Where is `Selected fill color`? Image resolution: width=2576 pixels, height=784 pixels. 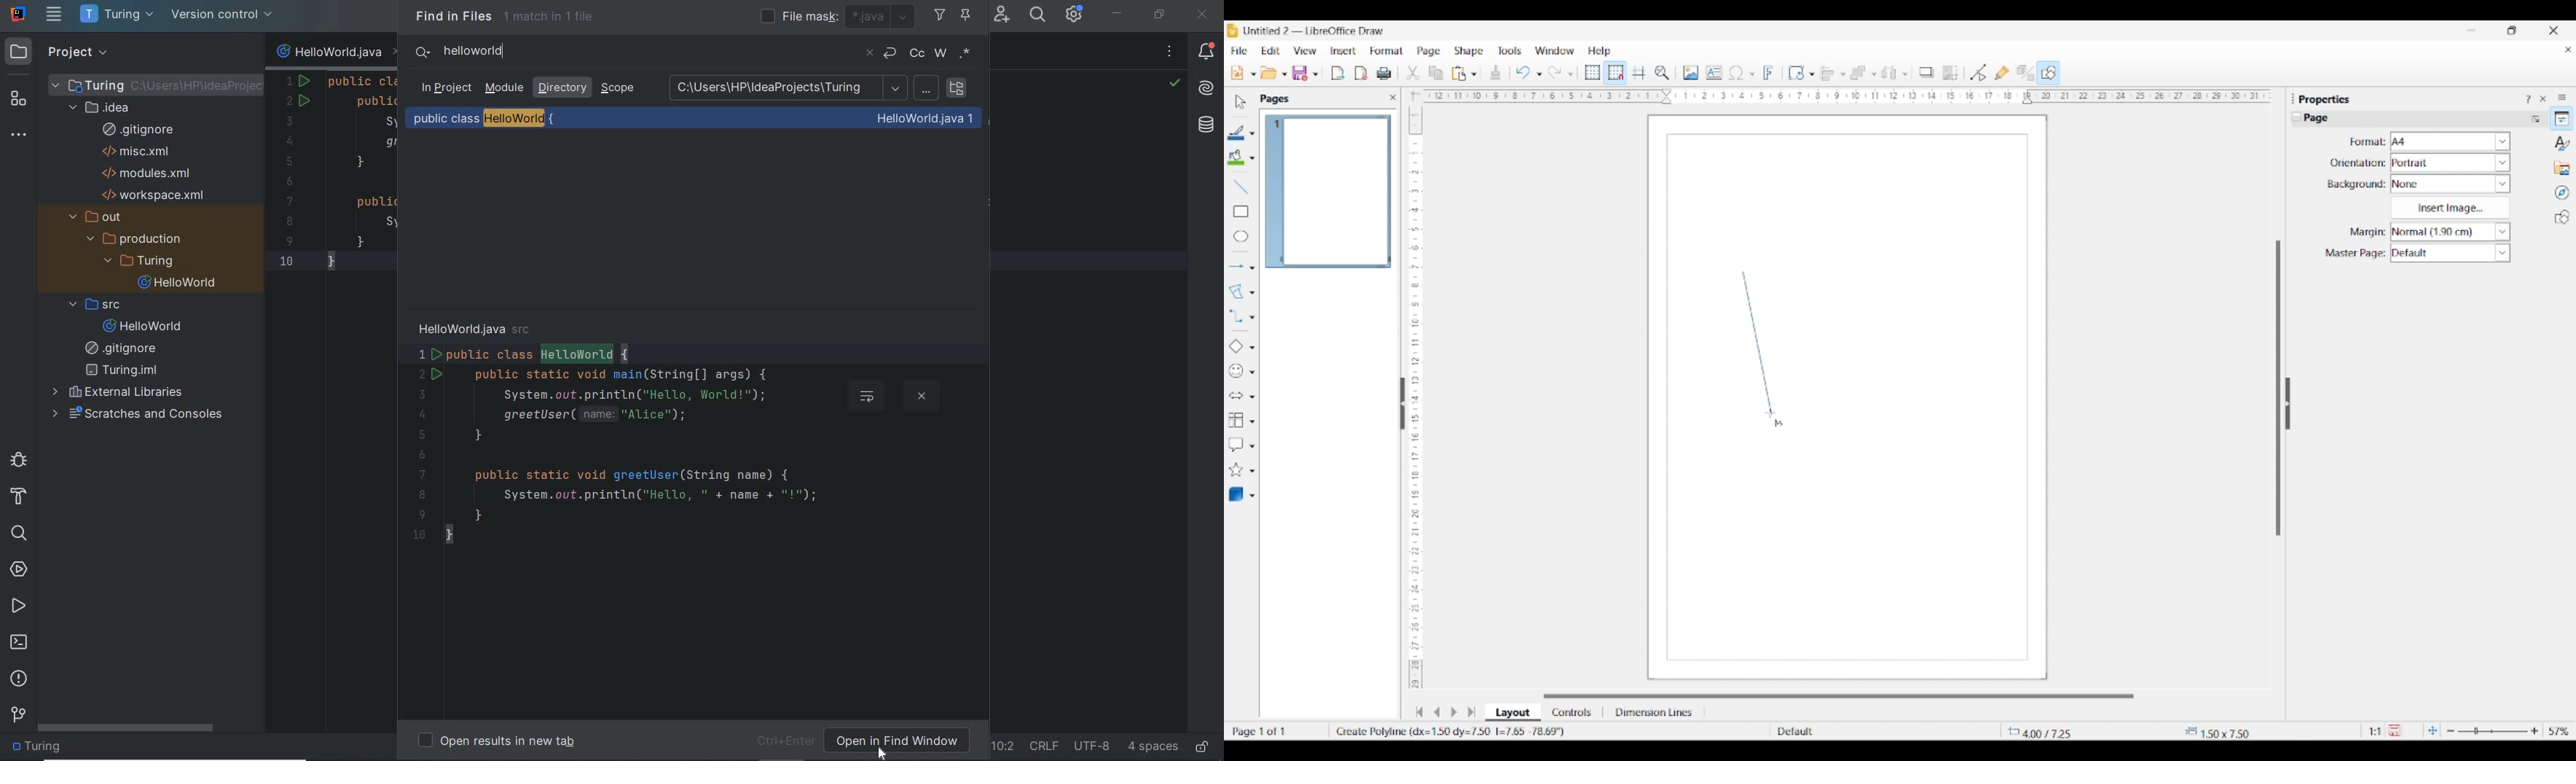 Selected fill color is located at coordinates (1236, 157).